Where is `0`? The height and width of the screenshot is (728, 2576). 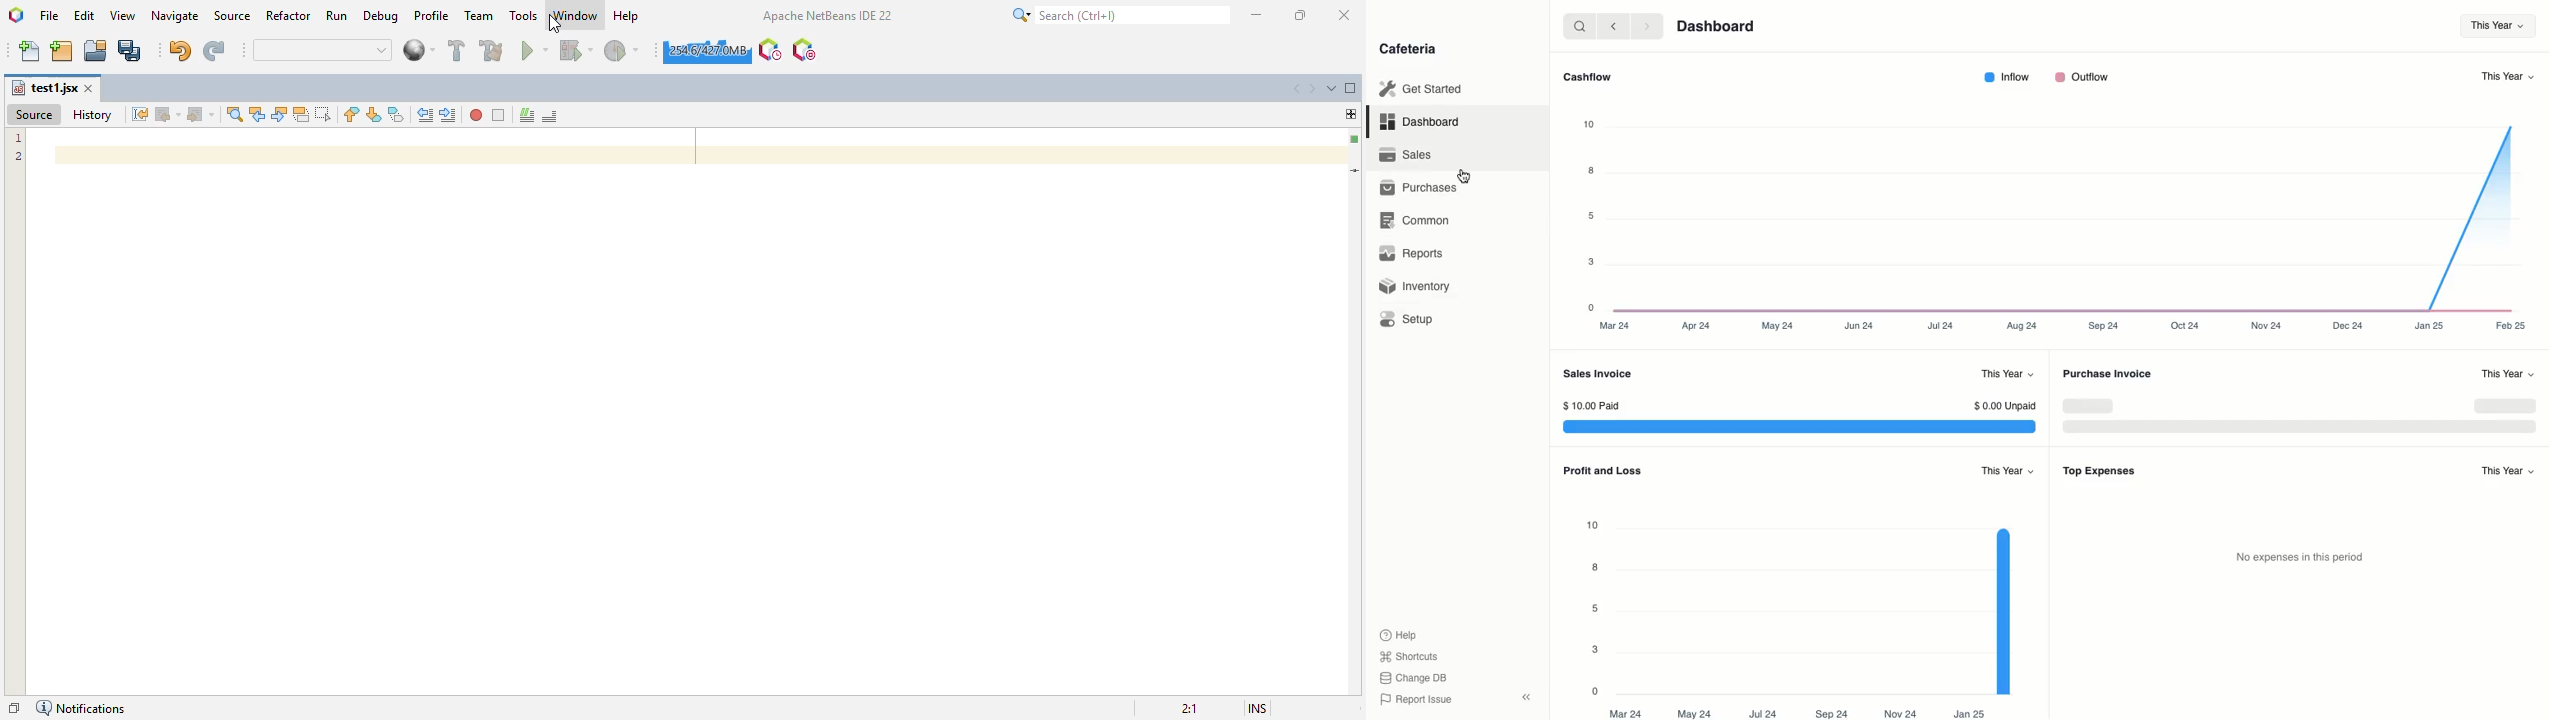 0 is located at coordinates (1591, 307).